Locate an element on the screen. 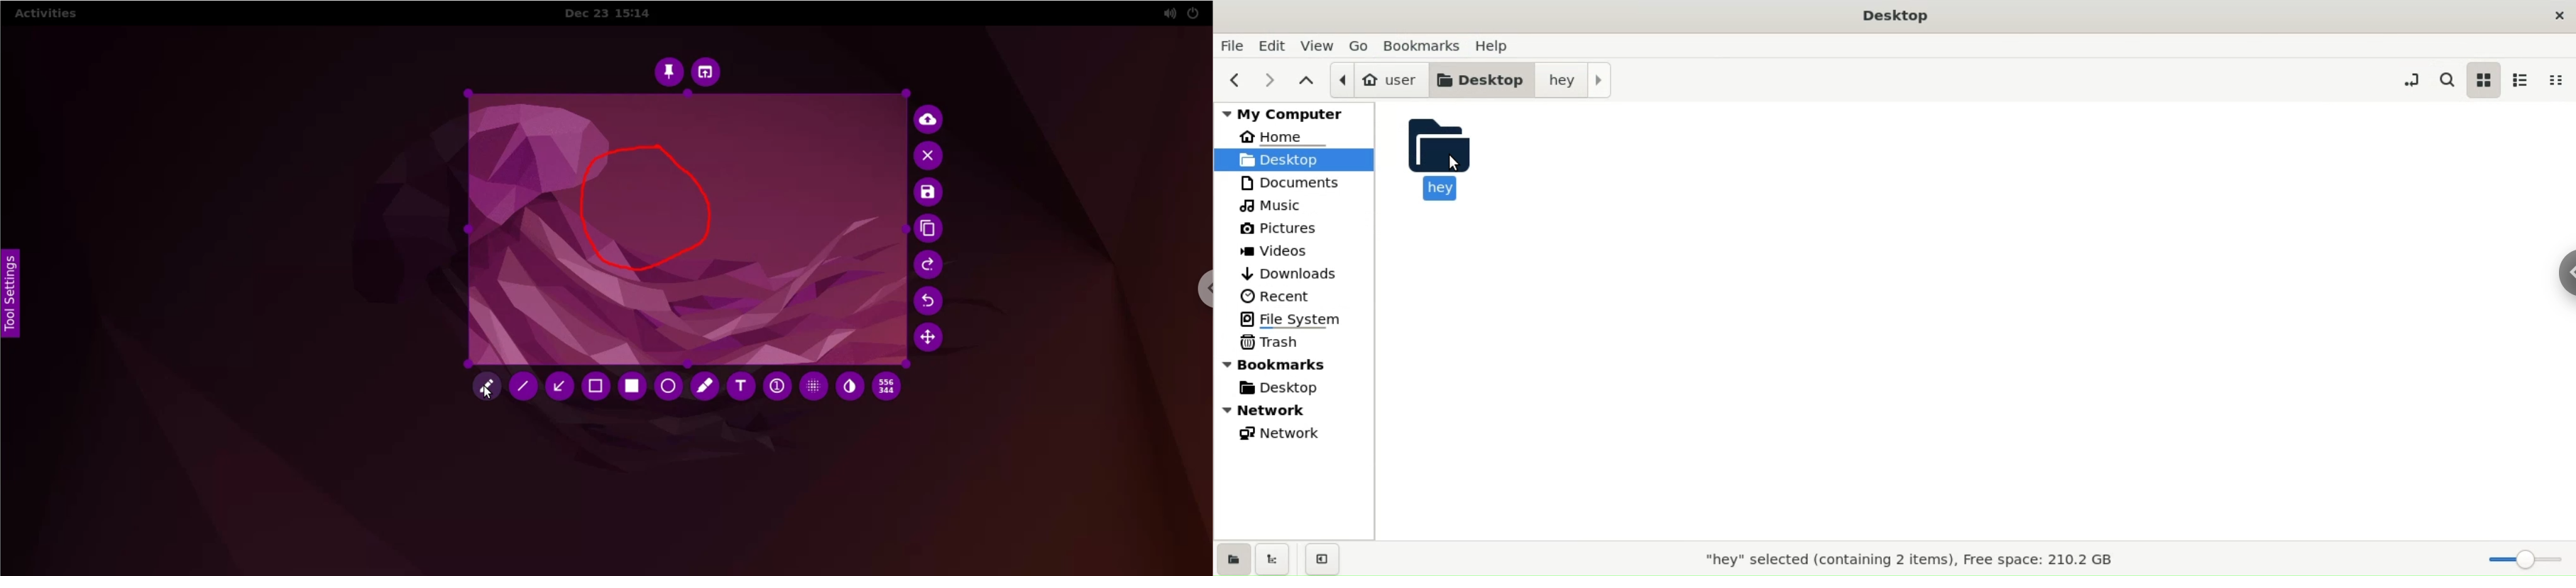 The height and width of the screenshot is (588, 2576). bookmarks is located at coordinates (1423, 45).